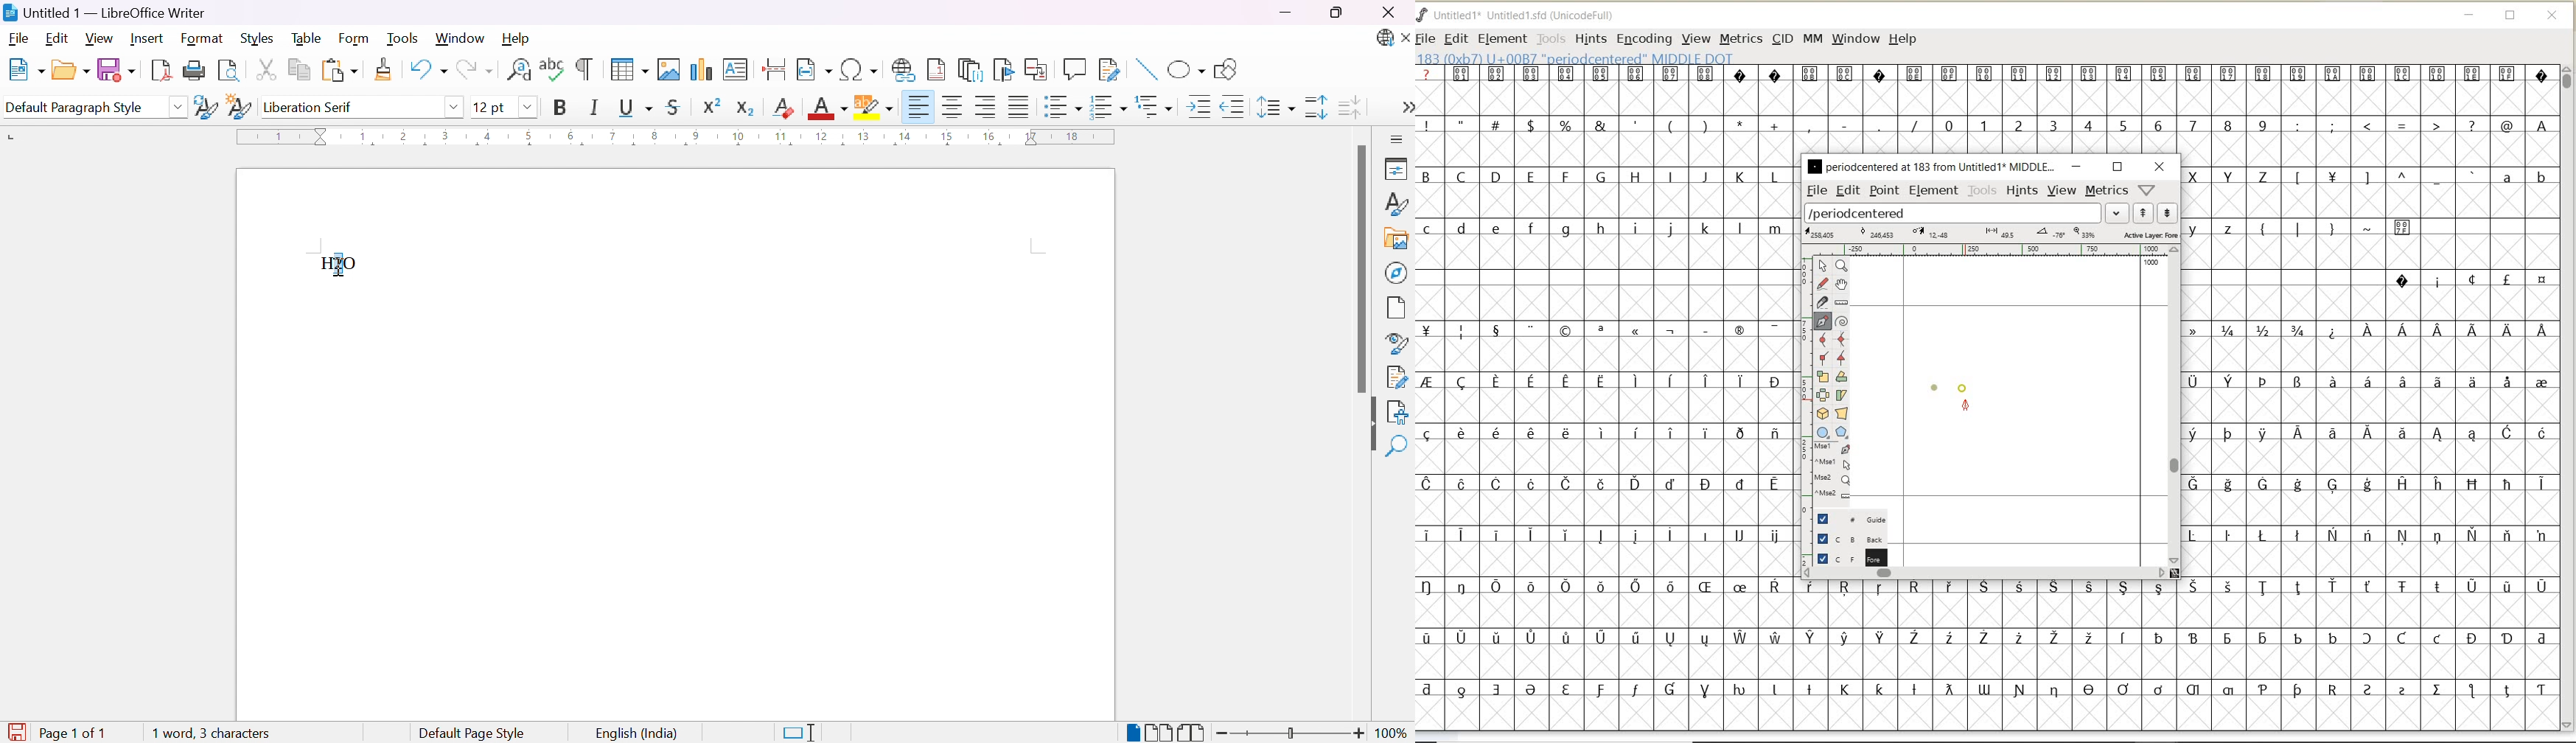 The image size is (2576, 756). What do you see at coordinates (1841, 338) in the screenshot?
I see `add a curve point always either horizontal or vertical` at bounding box center [1841, 338].